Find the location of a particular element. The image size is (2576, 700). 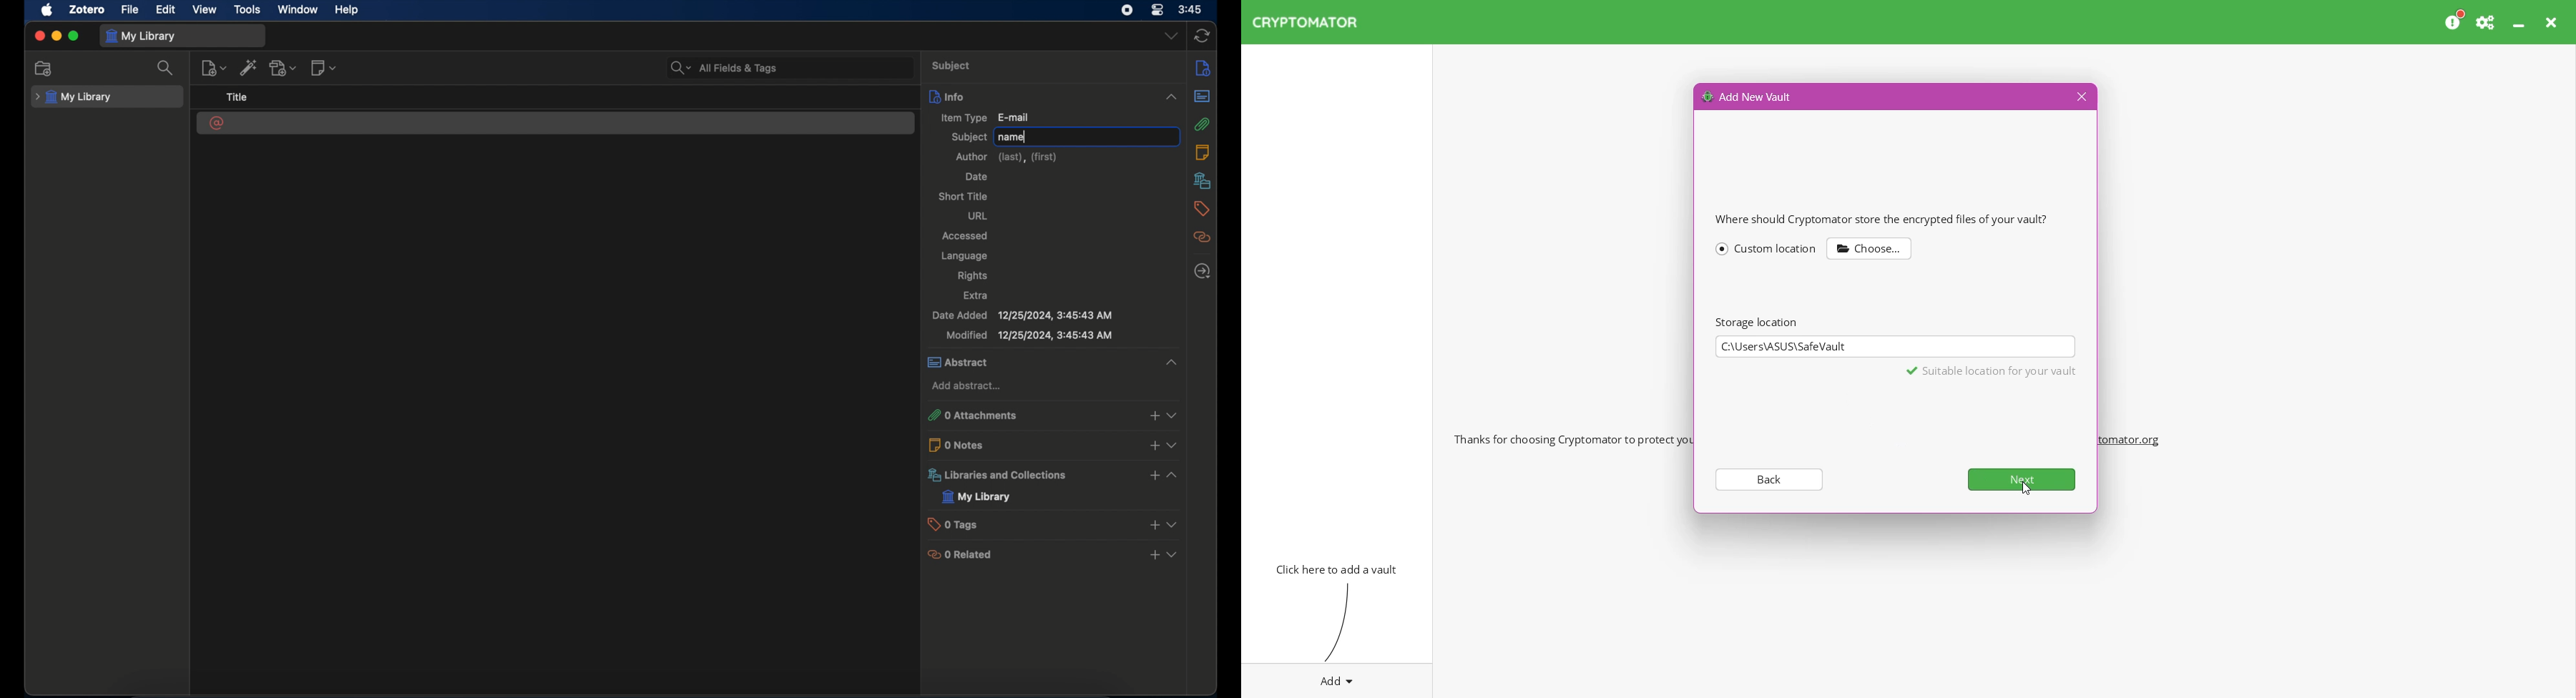

close is located at coordinates (39, 36).